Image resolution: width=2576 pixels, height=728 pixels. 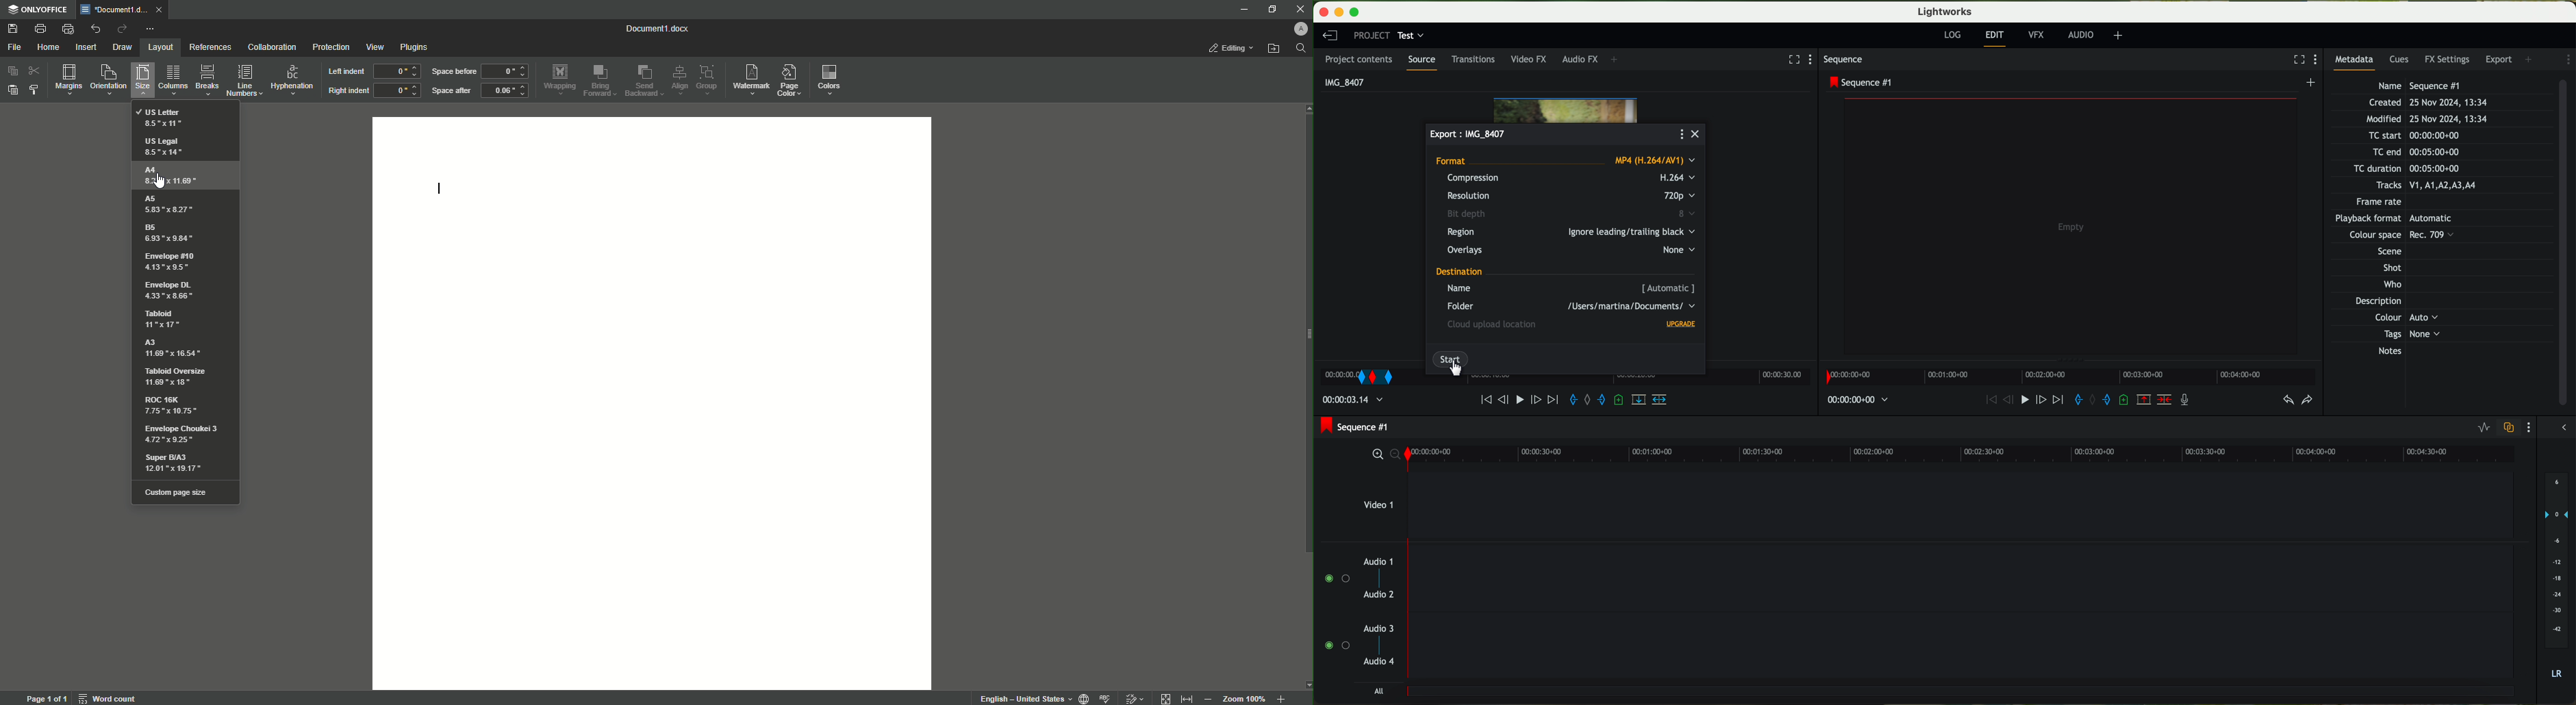 I want to click on Tabloid, so click(x=162, y=320).